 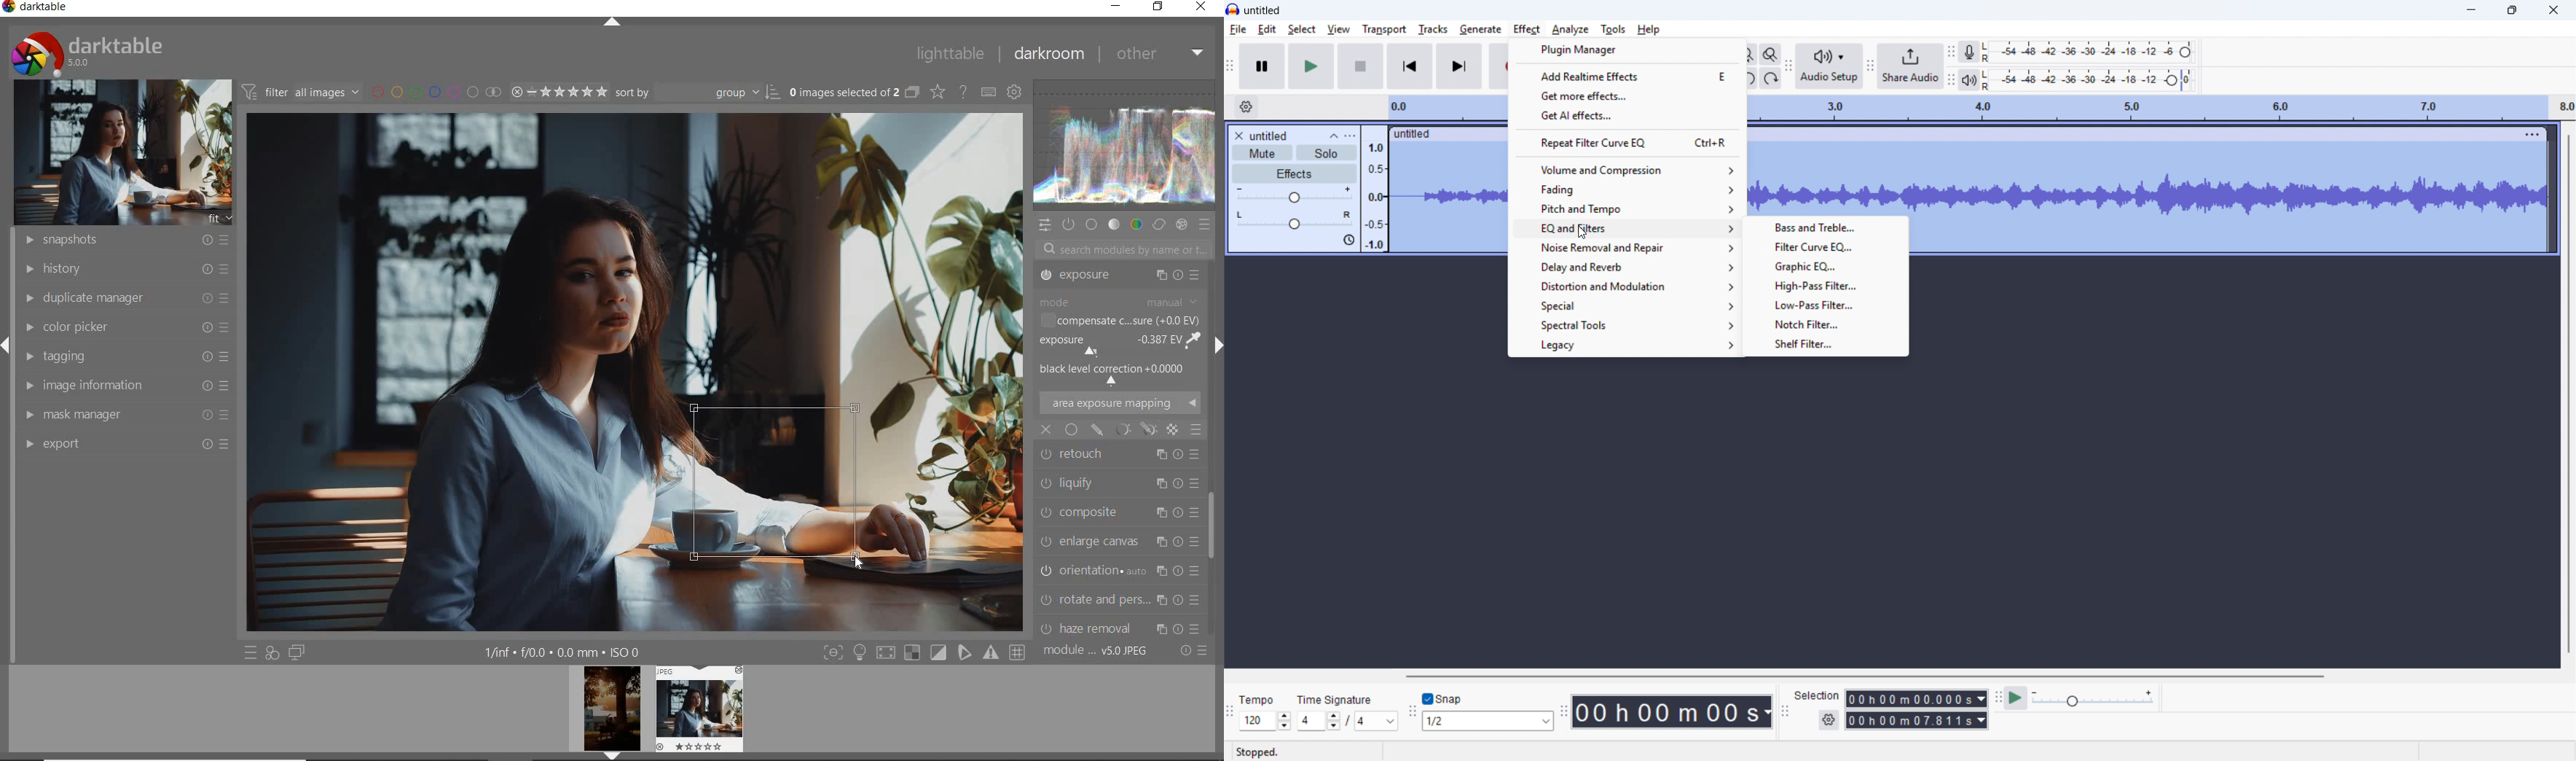 What do you see at coordinates (1264, 722) in the screenshot?
I see `Set tempo ` at bounding box center [1264, 722].